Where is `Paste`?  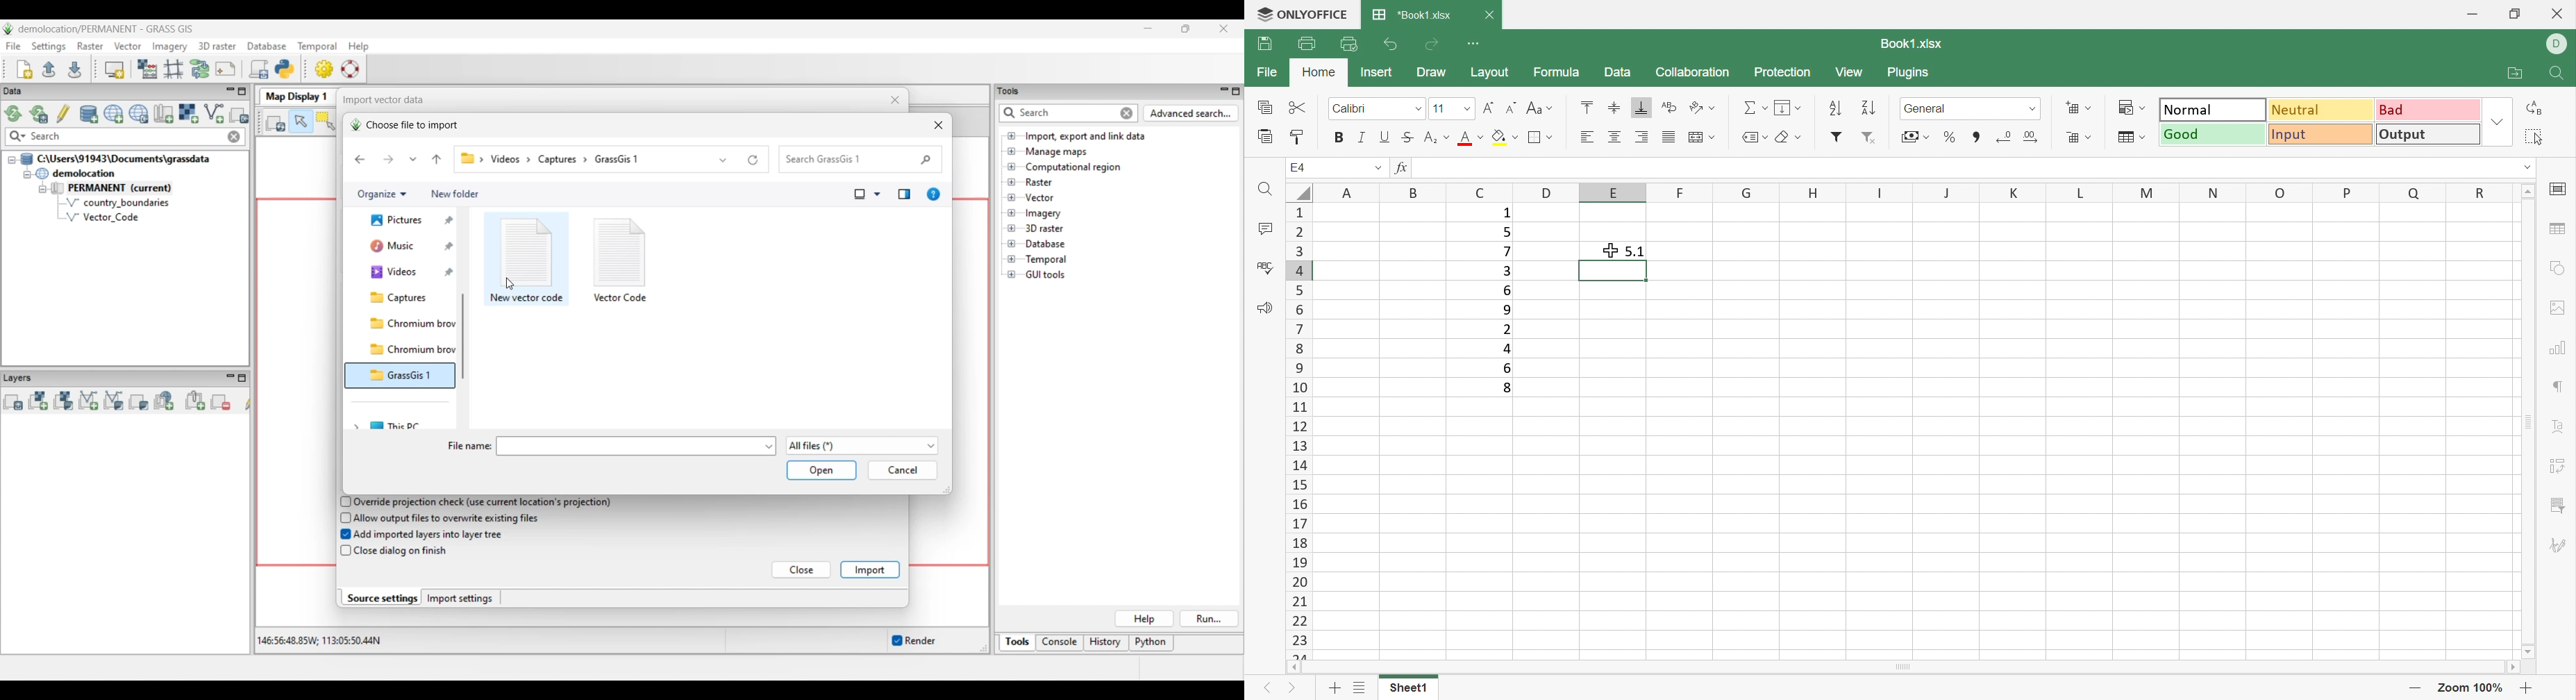
Paste is located at coordinates (1264, 137).